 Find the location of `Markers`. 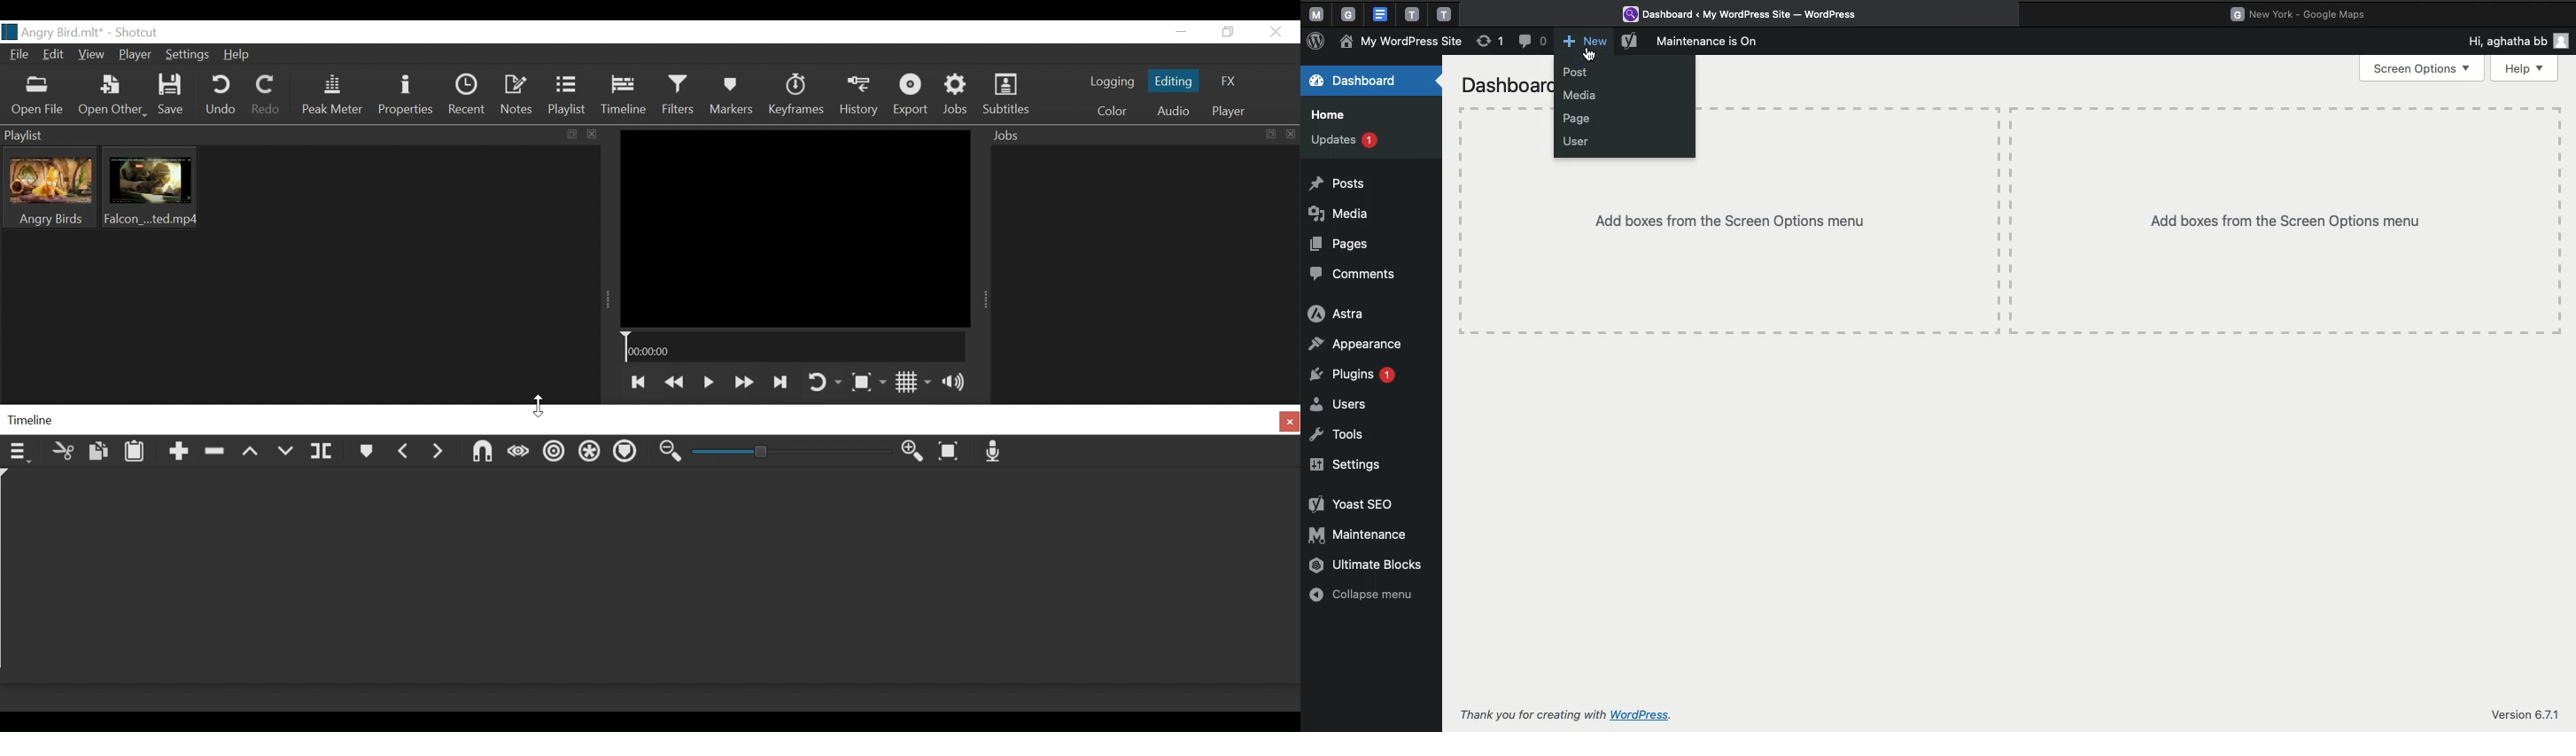

Markers is located at coordinates (733, 96).